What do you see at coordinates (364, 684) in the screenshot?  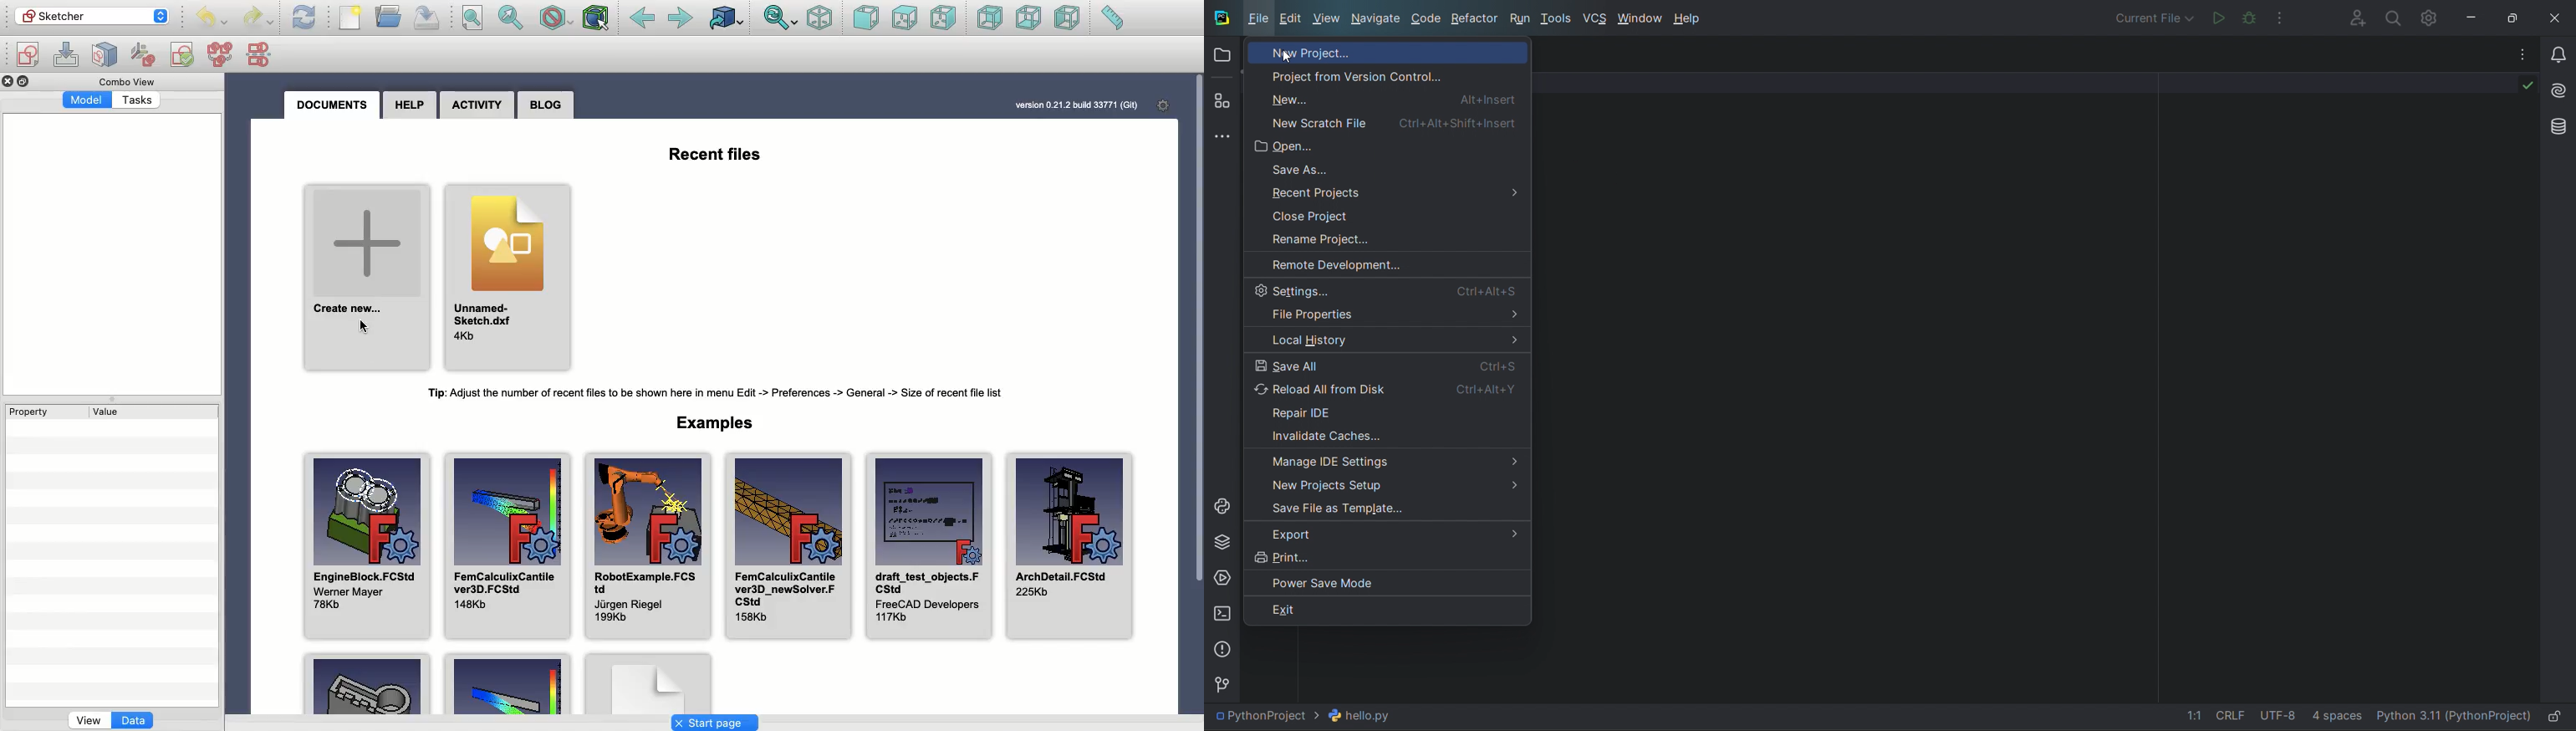 I see `Example 1` at bounding box center [364, 684].